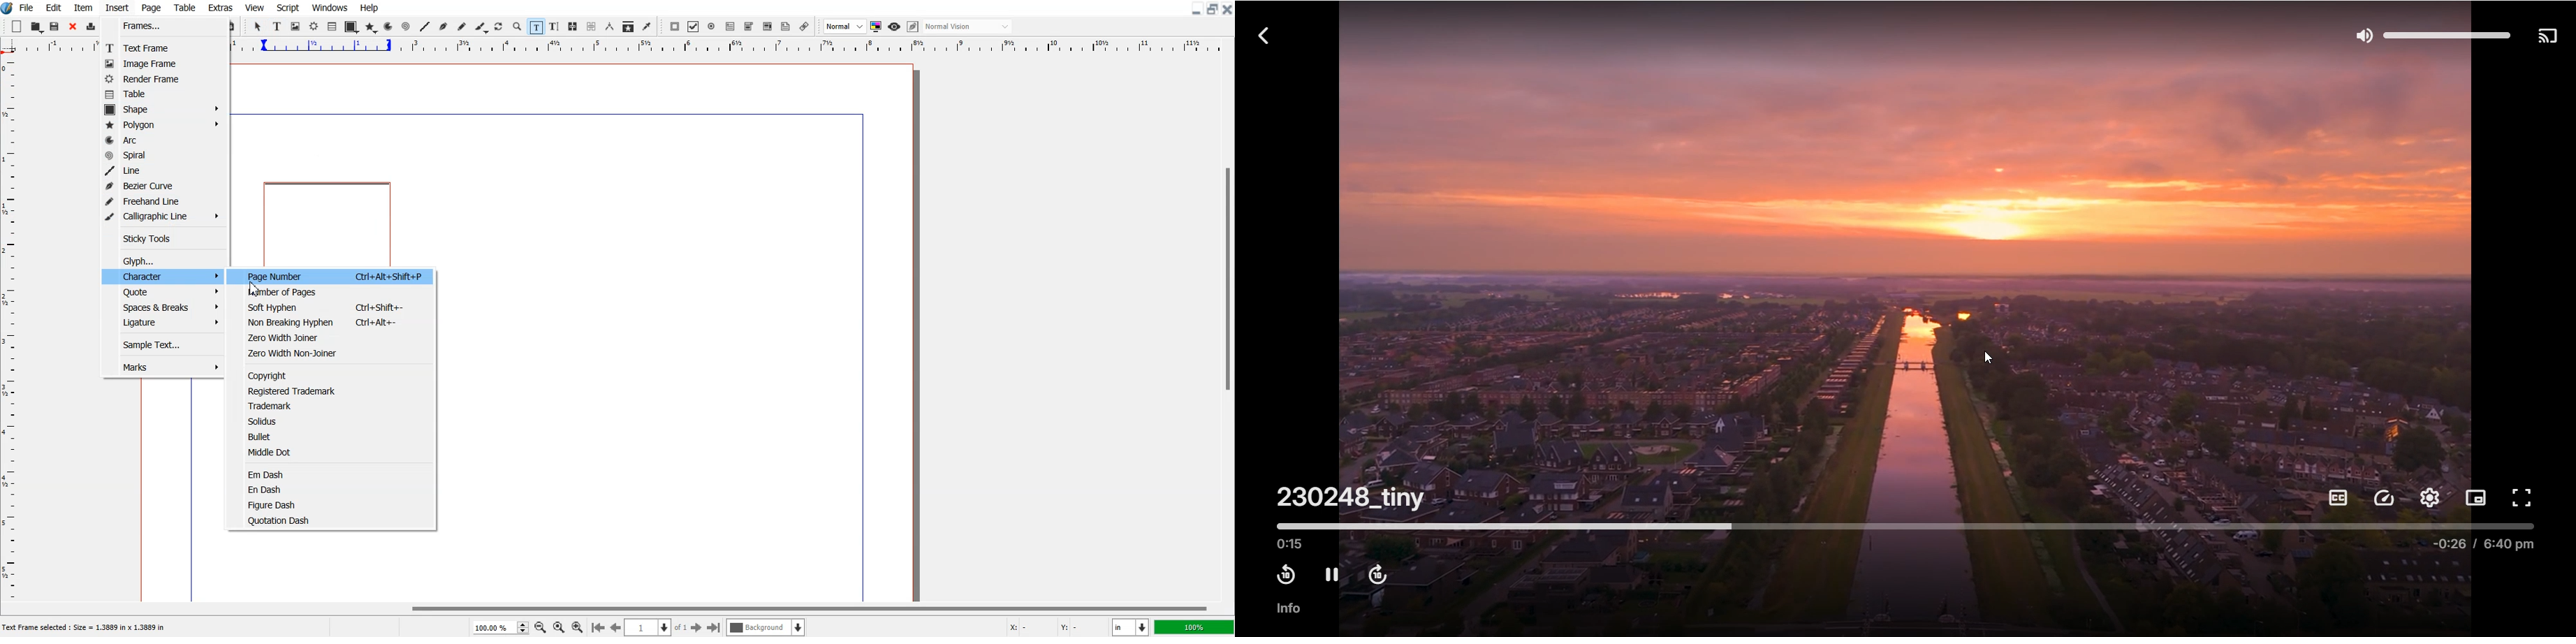 This screenshot has height=644, width=2576. Describe the element at coordinates (159, 26) in the screenshot. I see `Frames` at that location.